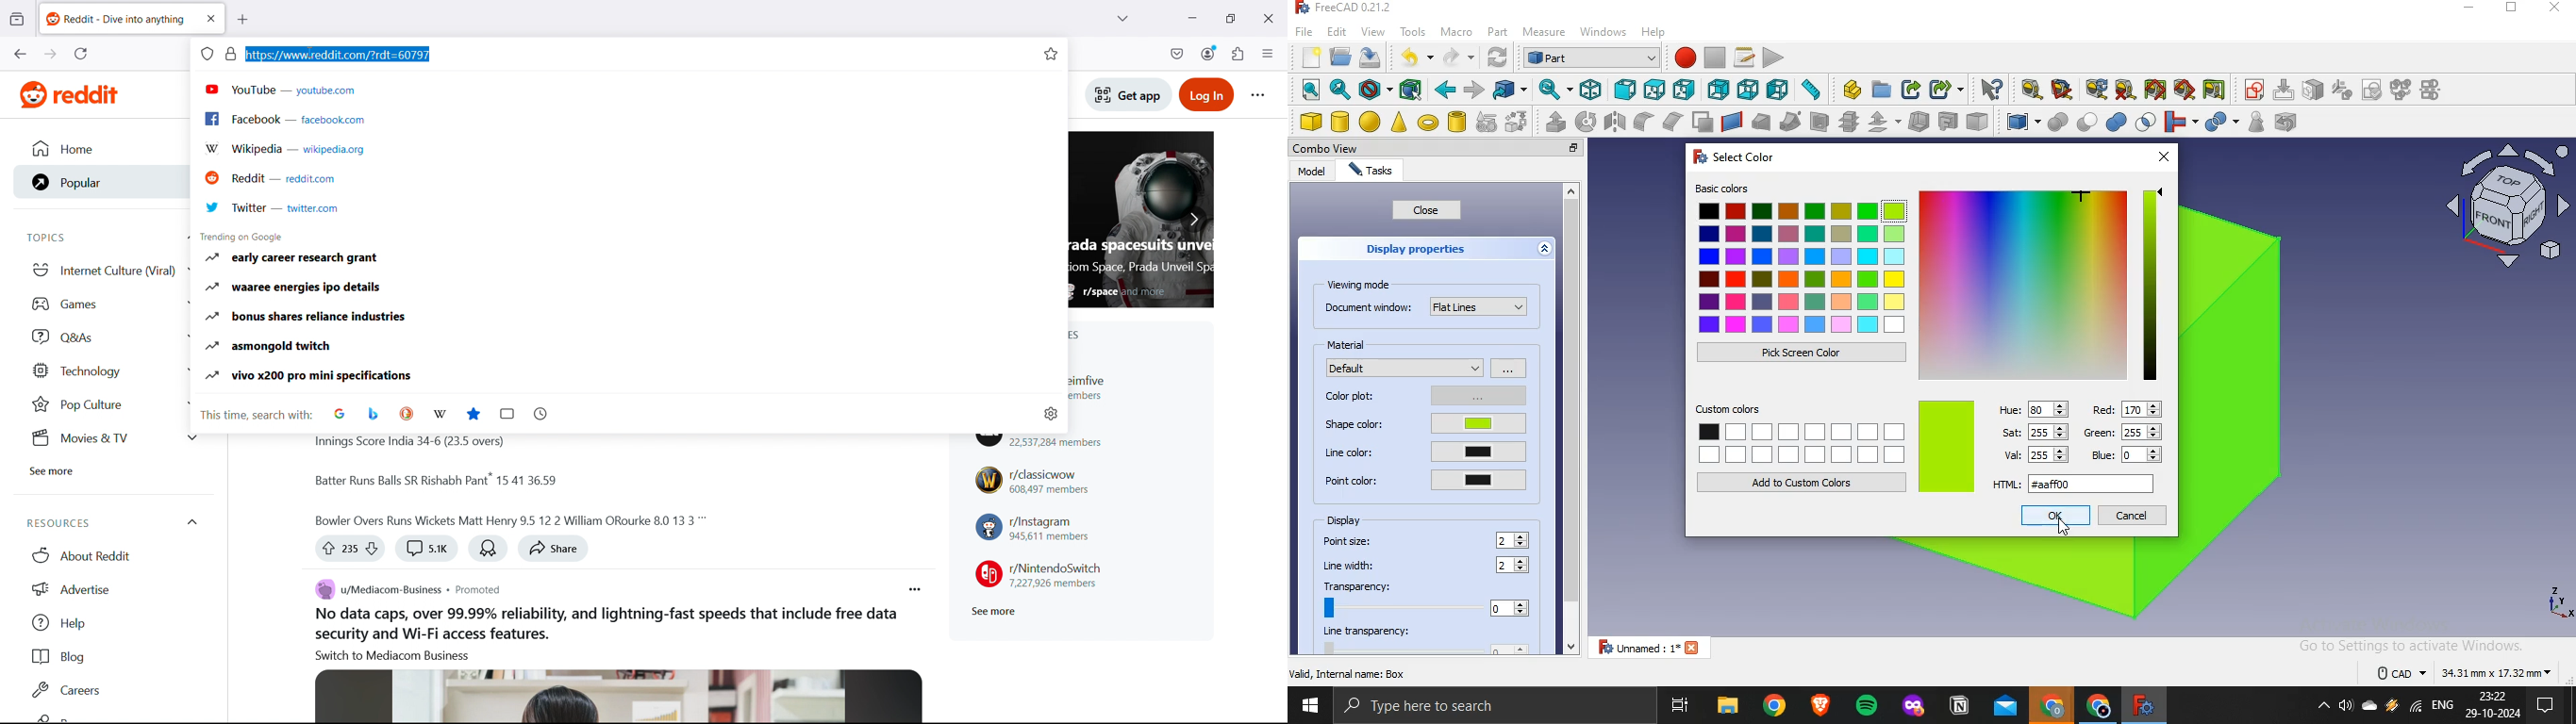 This screenshot has width=2576, height=728. I want to click on Early career research grant, so click(628, 259).